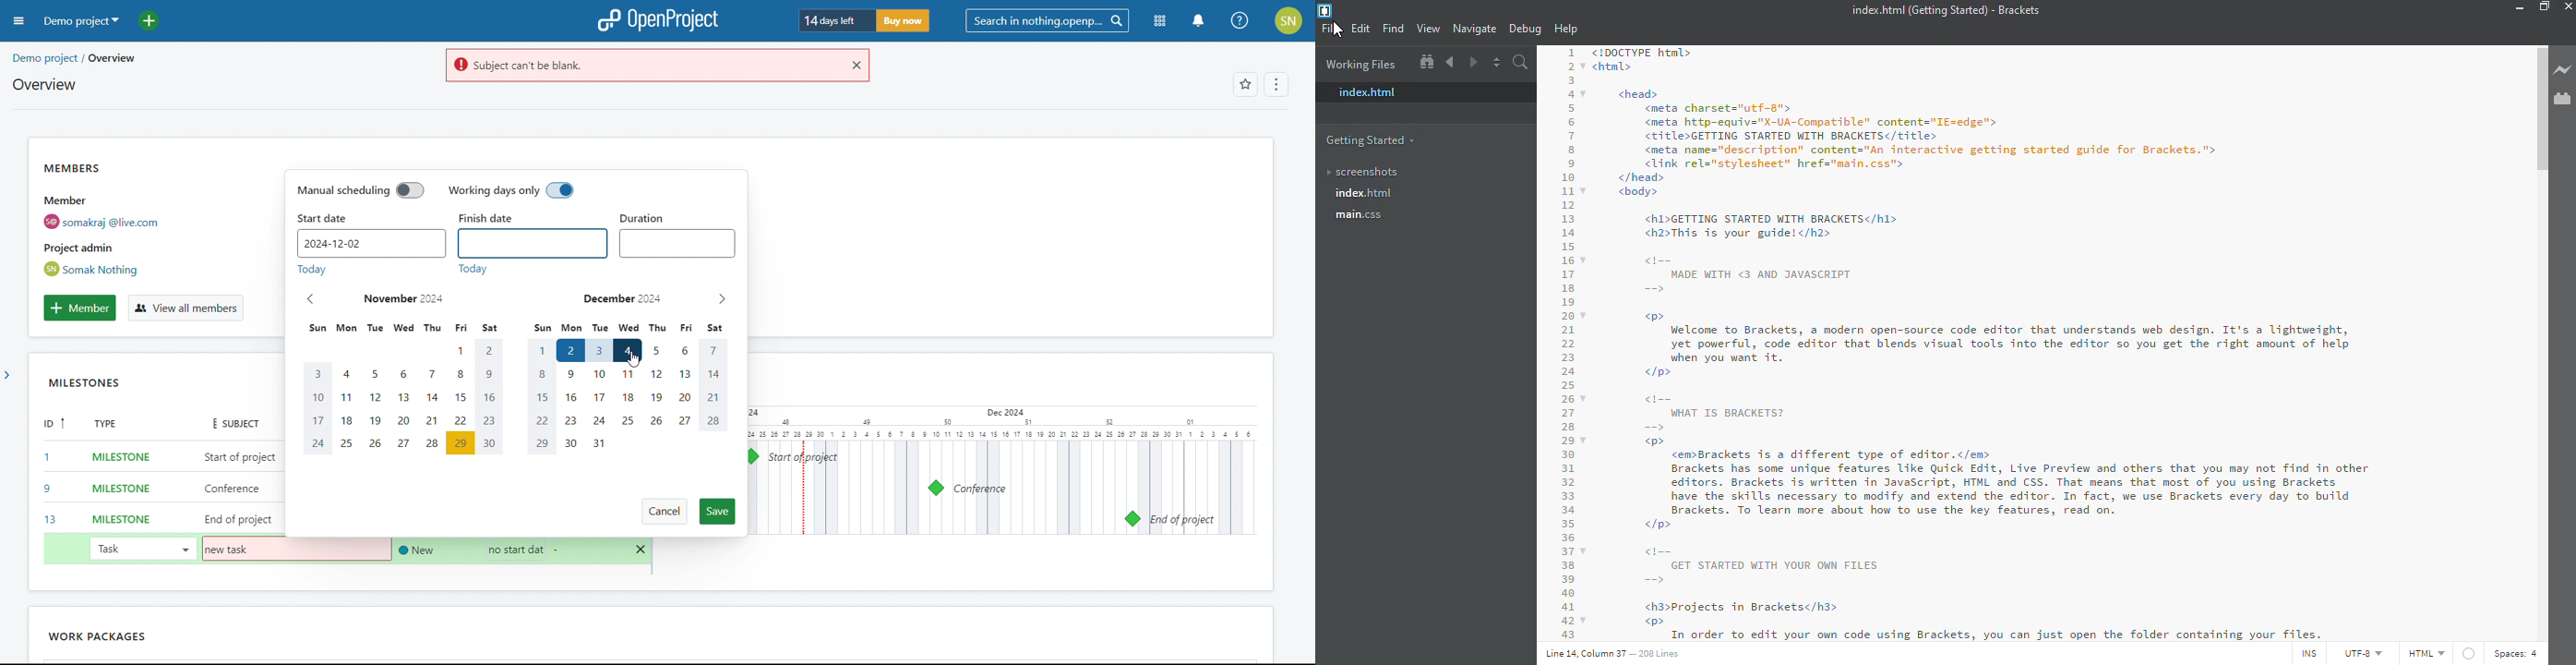  What do you see at coordinates (114, 425) in the screenshot?
I see `type` at bounding box center [114, 425].